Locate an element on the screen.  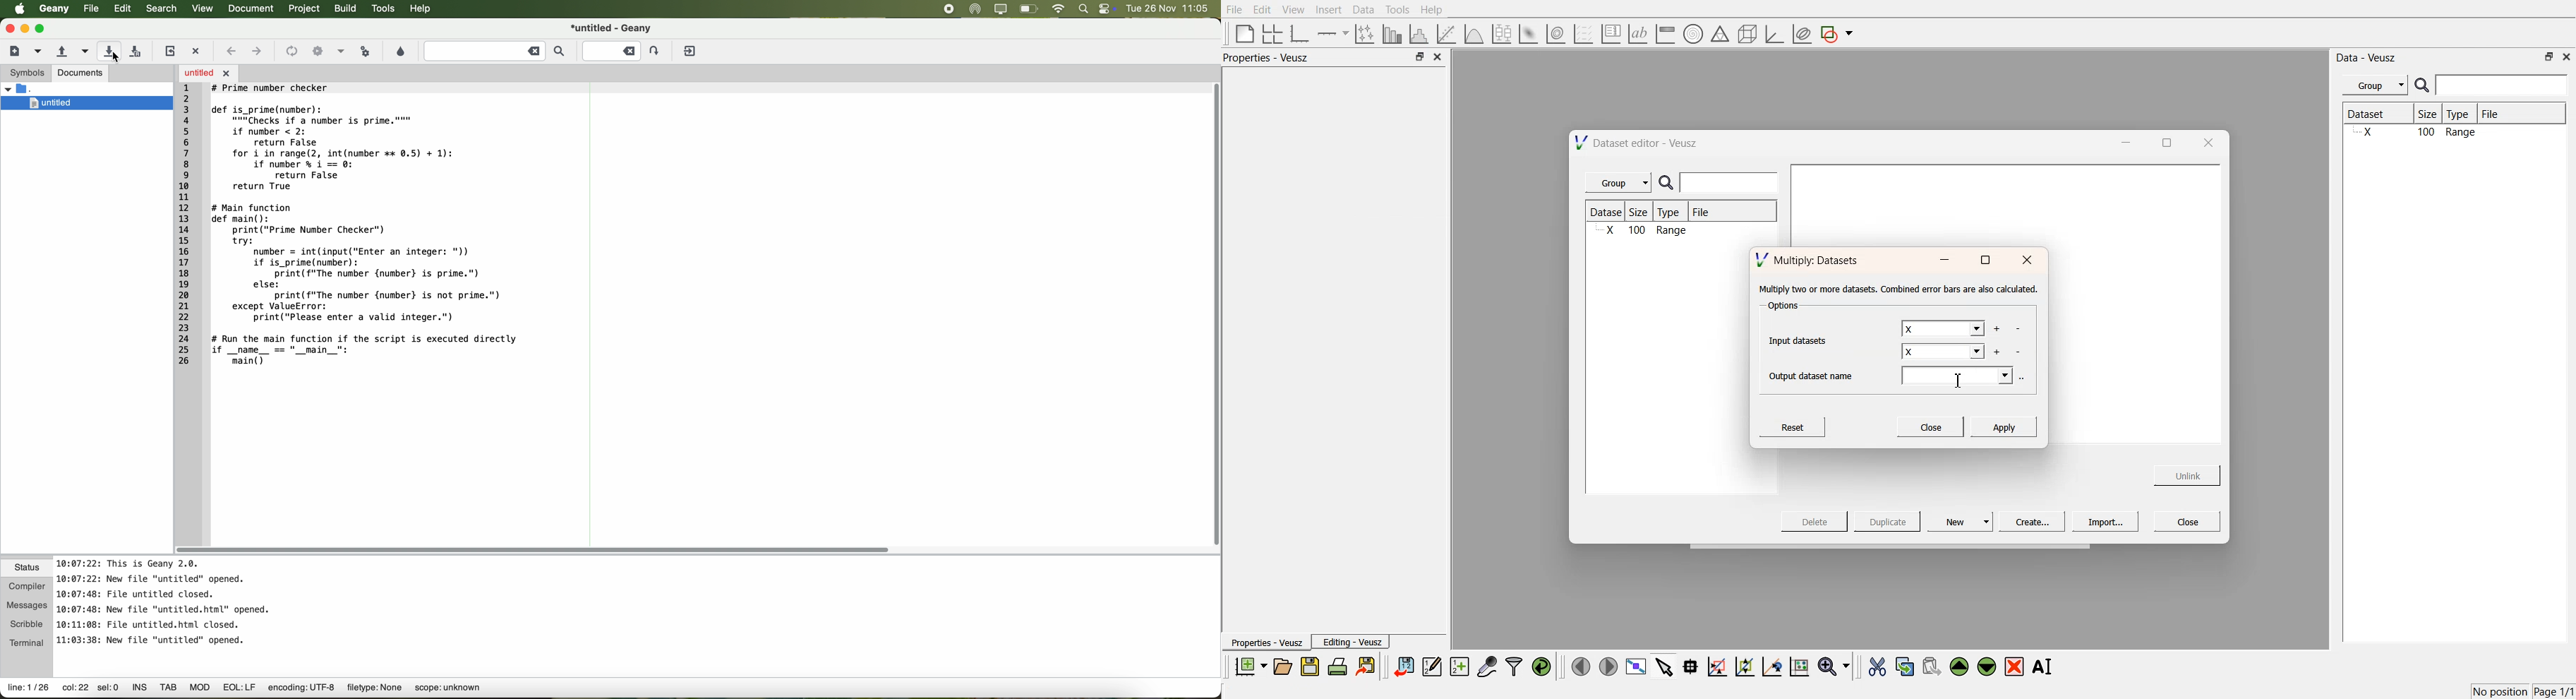
Page 1/1 is located at coordinates (2555, 692).